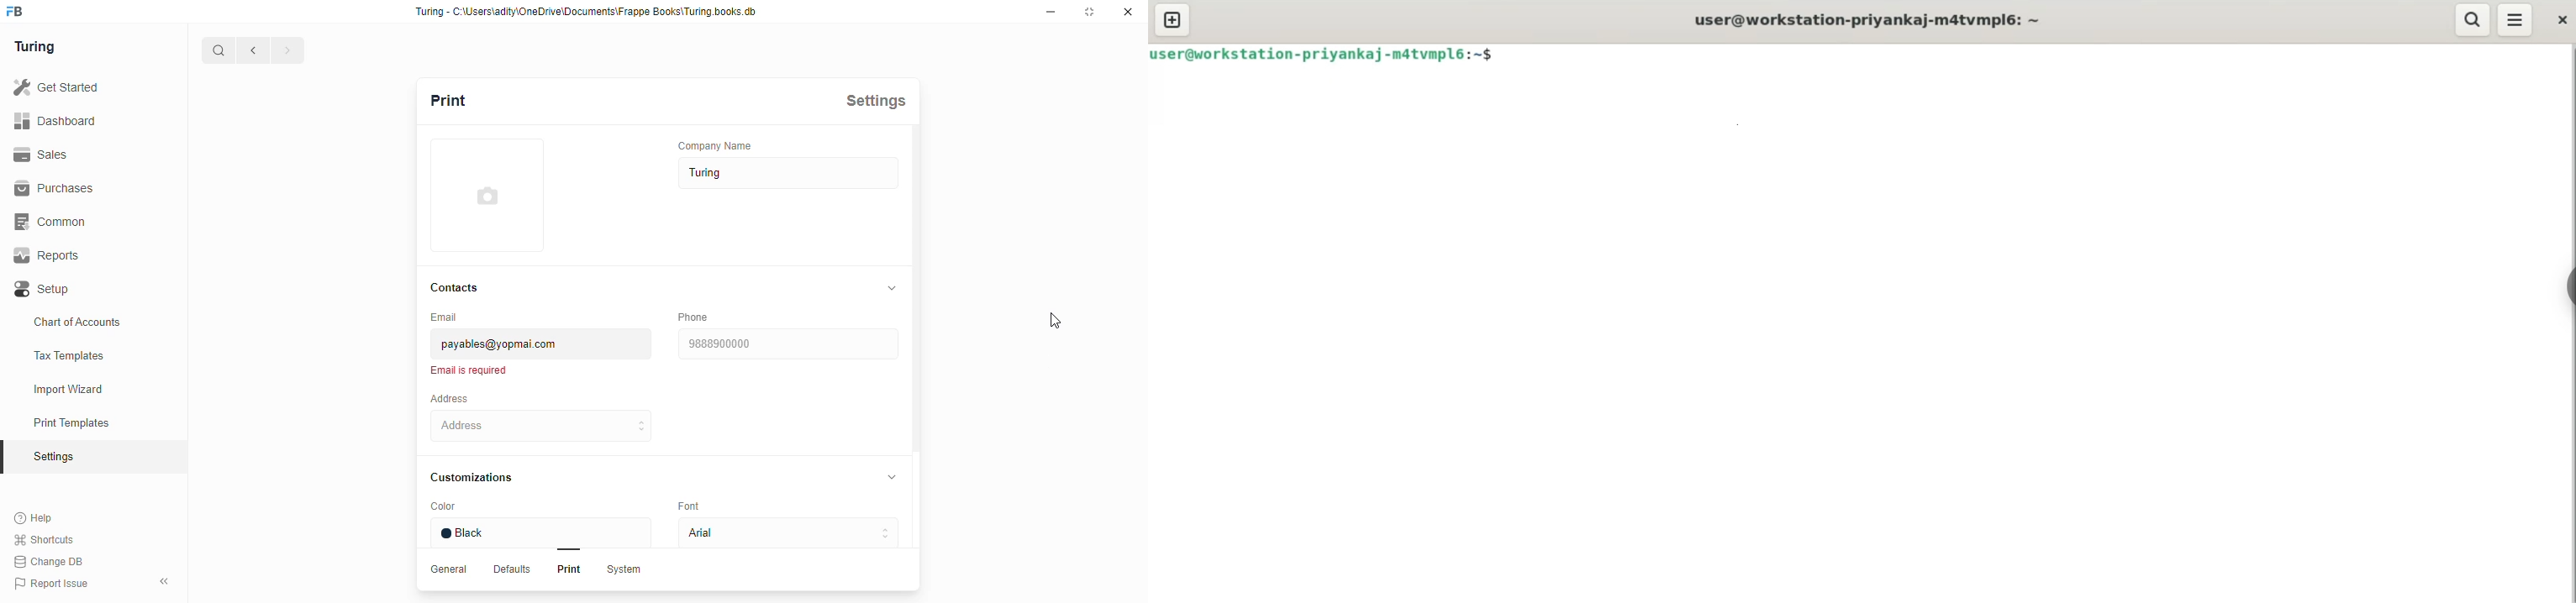 This screenshot has width=2576, height=616. Describe the element at coordinates (882, 100) in the screenshot. I see `Settings` at that location.